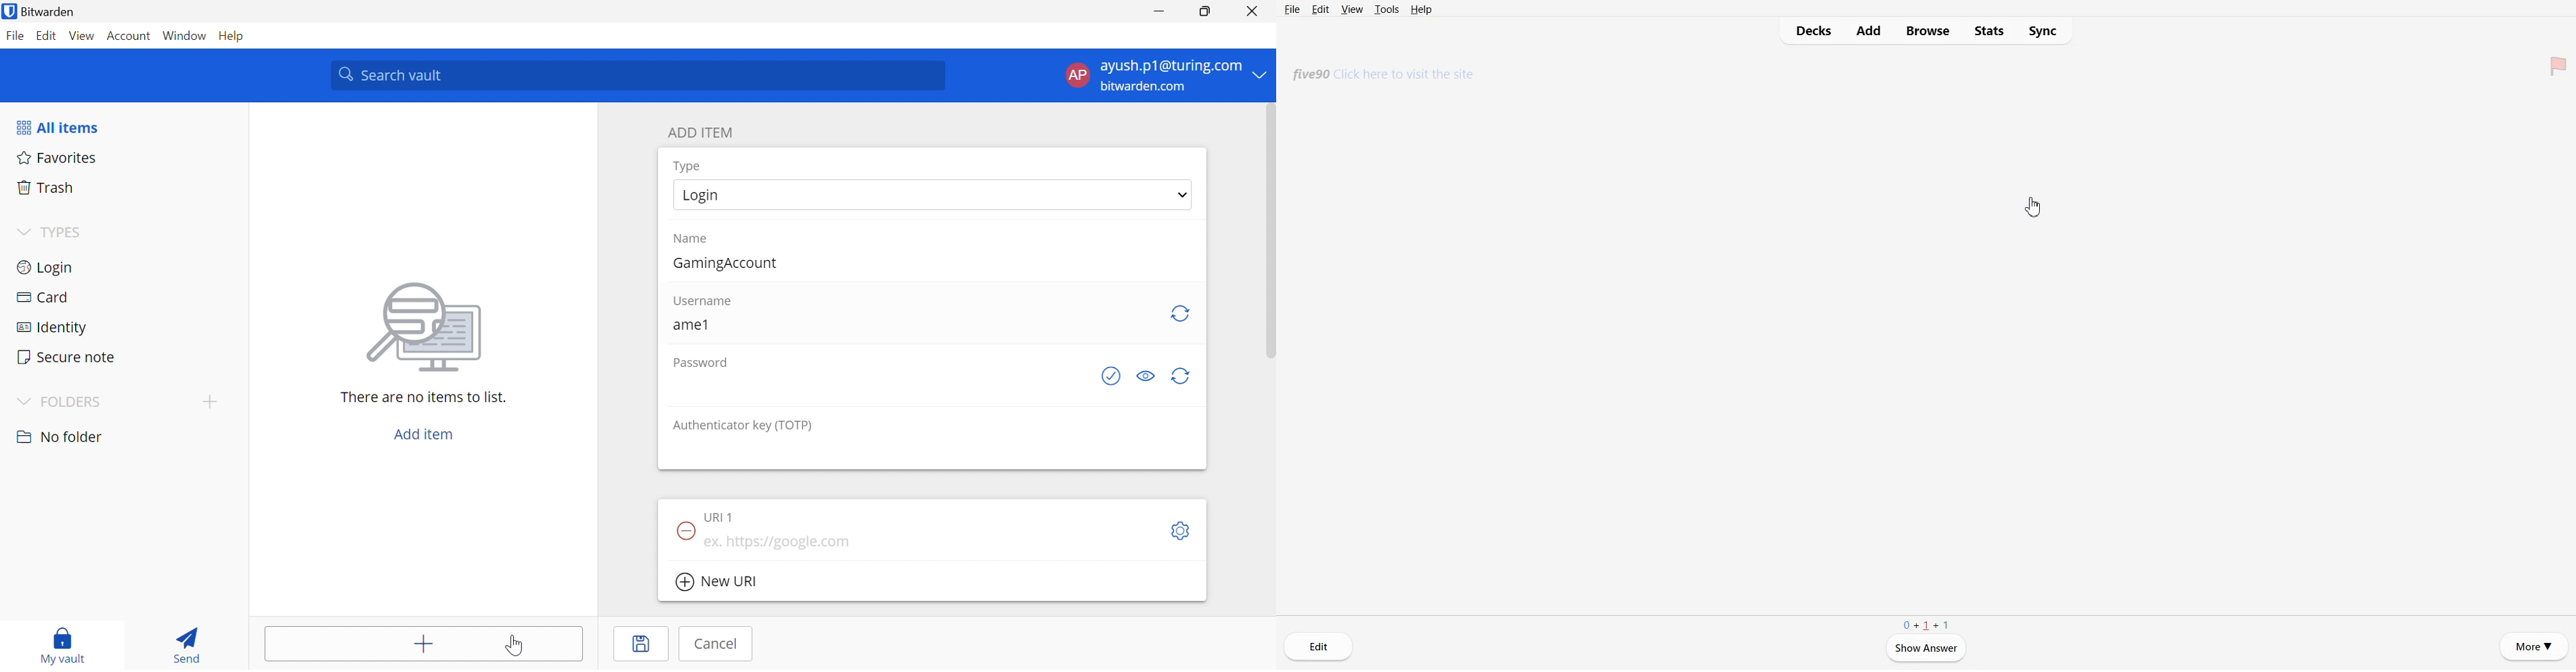  Describe the element at coordinates (1174, 68) in the screenshot. I see `ayush.p1@turing.com` at that location.